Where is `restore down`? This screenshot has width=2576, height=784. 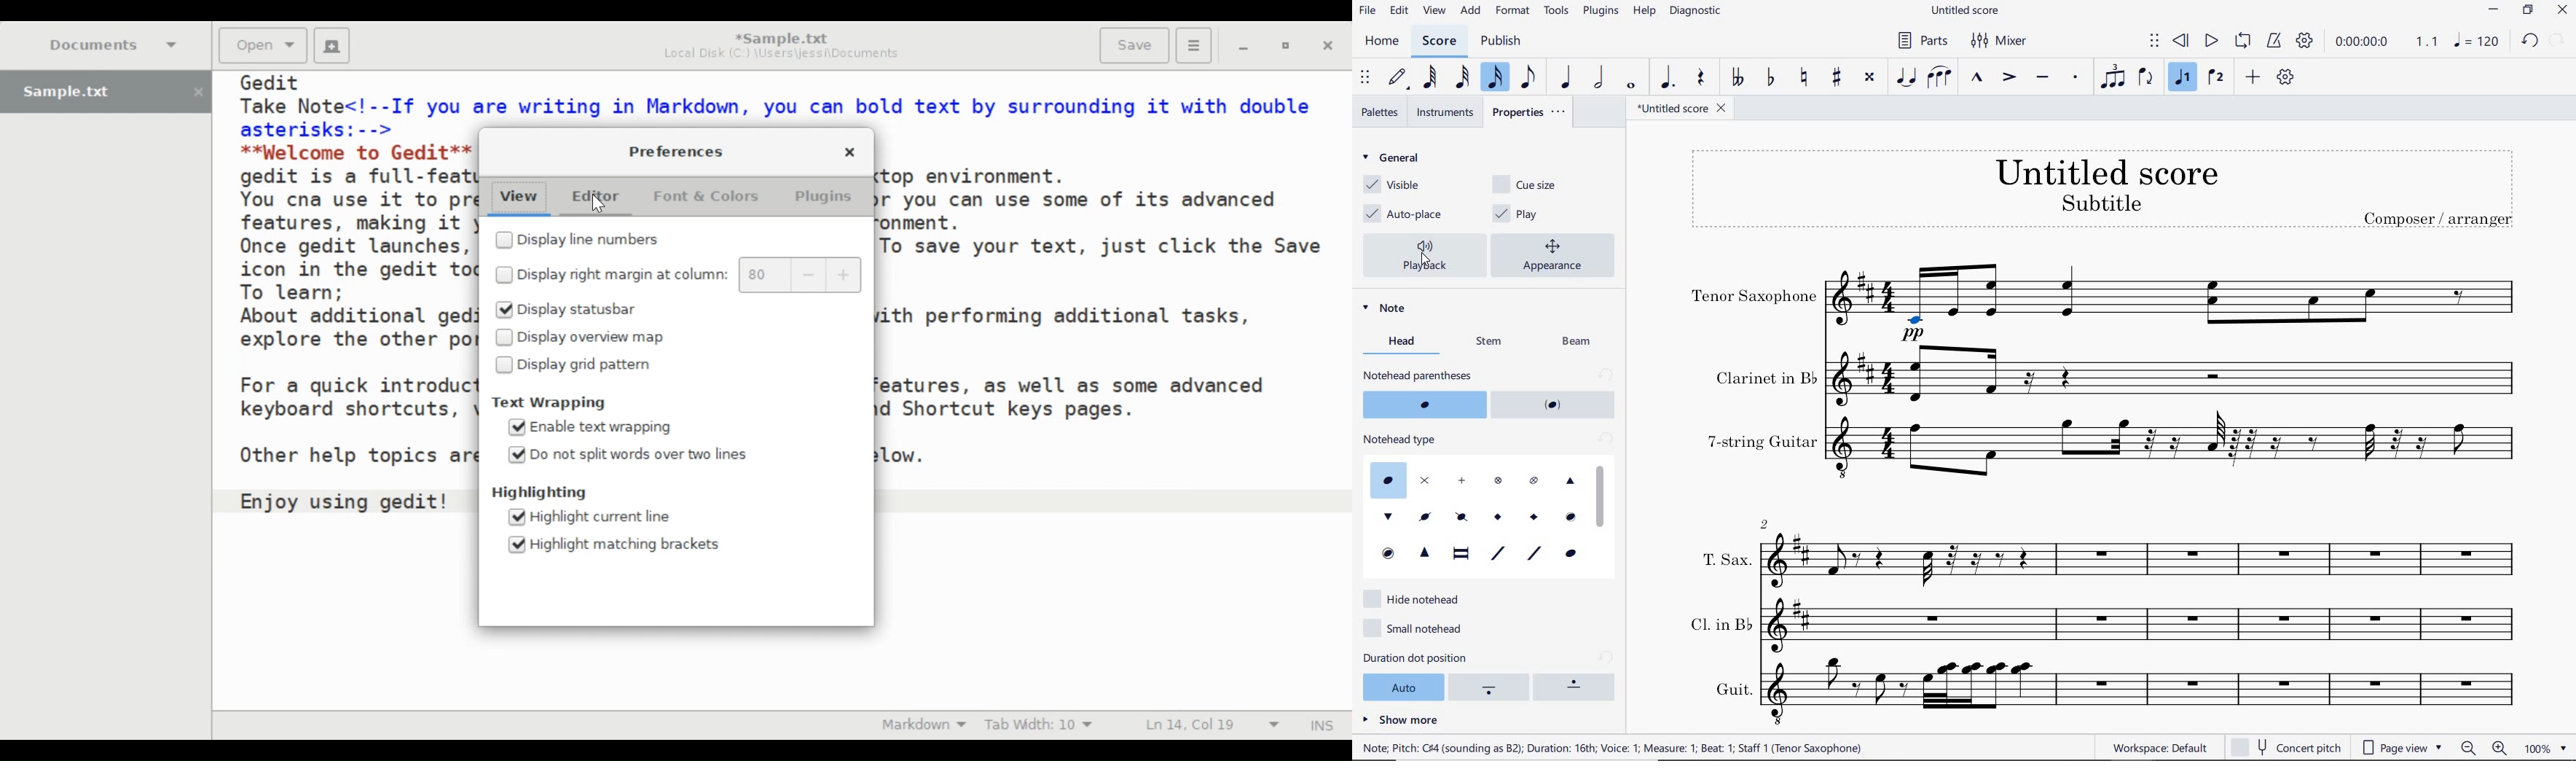
restore down is located at coordinates (2528, 11).